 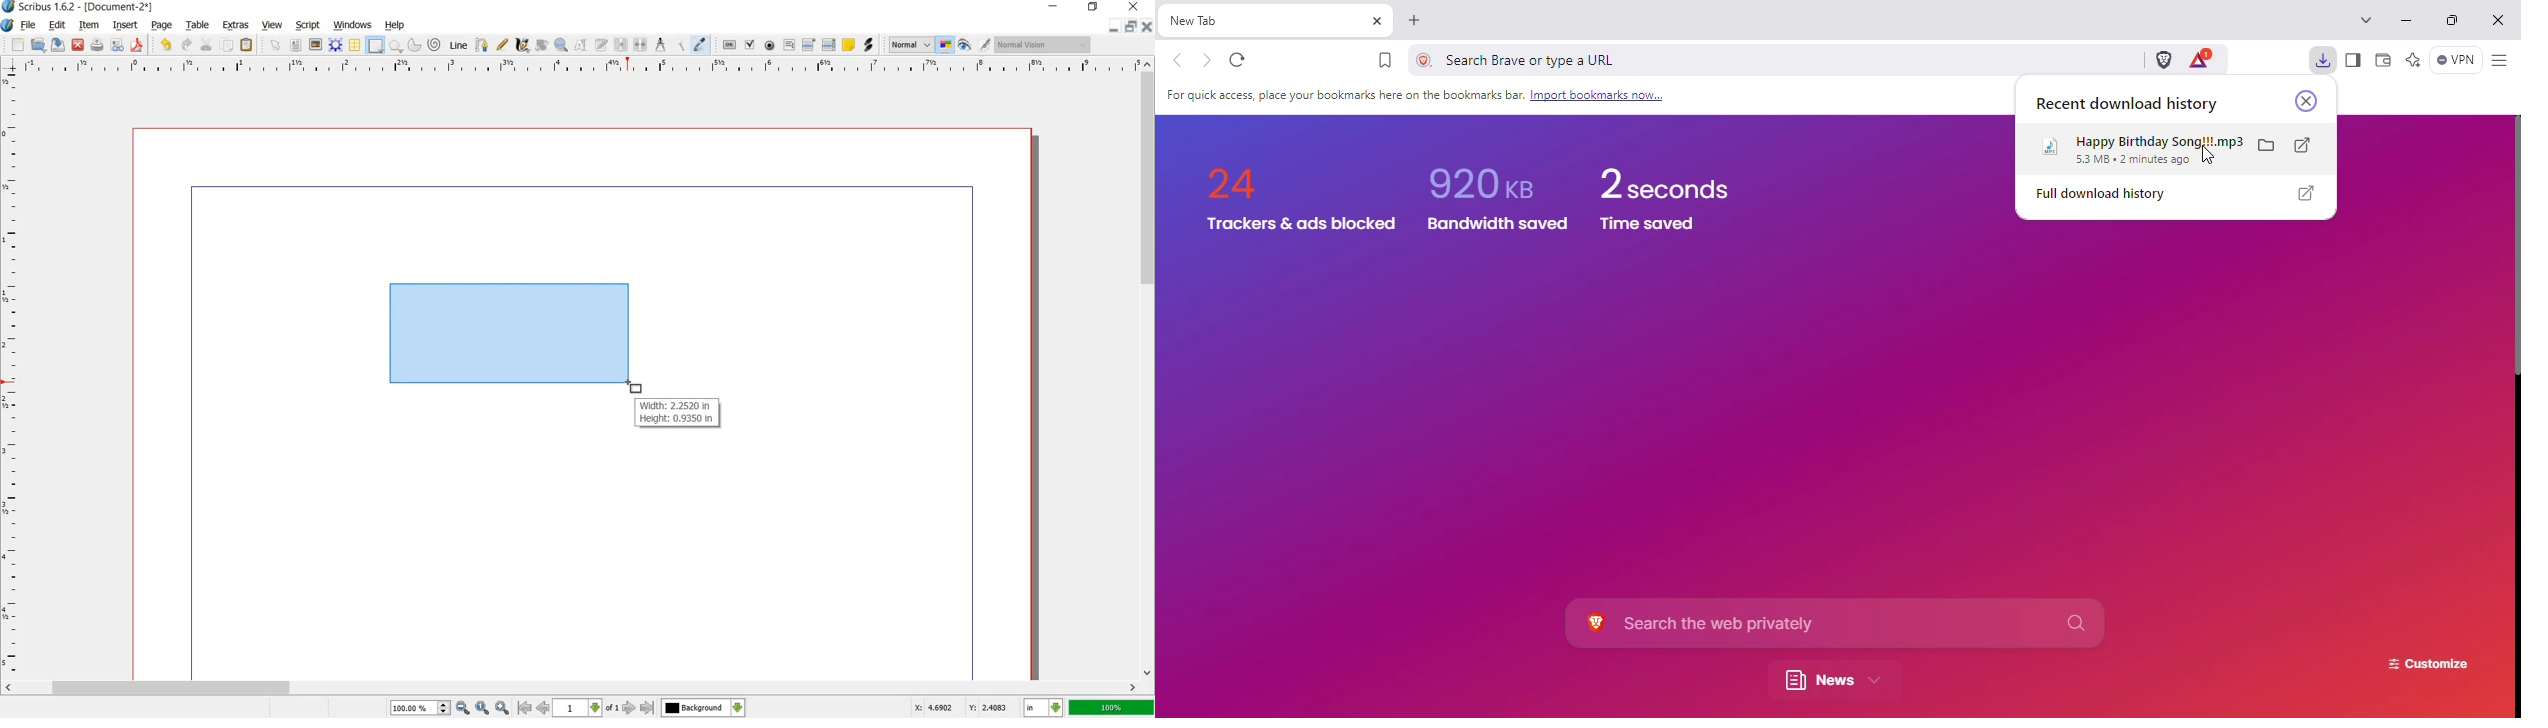 I want to click on MINIMIZE, so click(x=1116, y=26).